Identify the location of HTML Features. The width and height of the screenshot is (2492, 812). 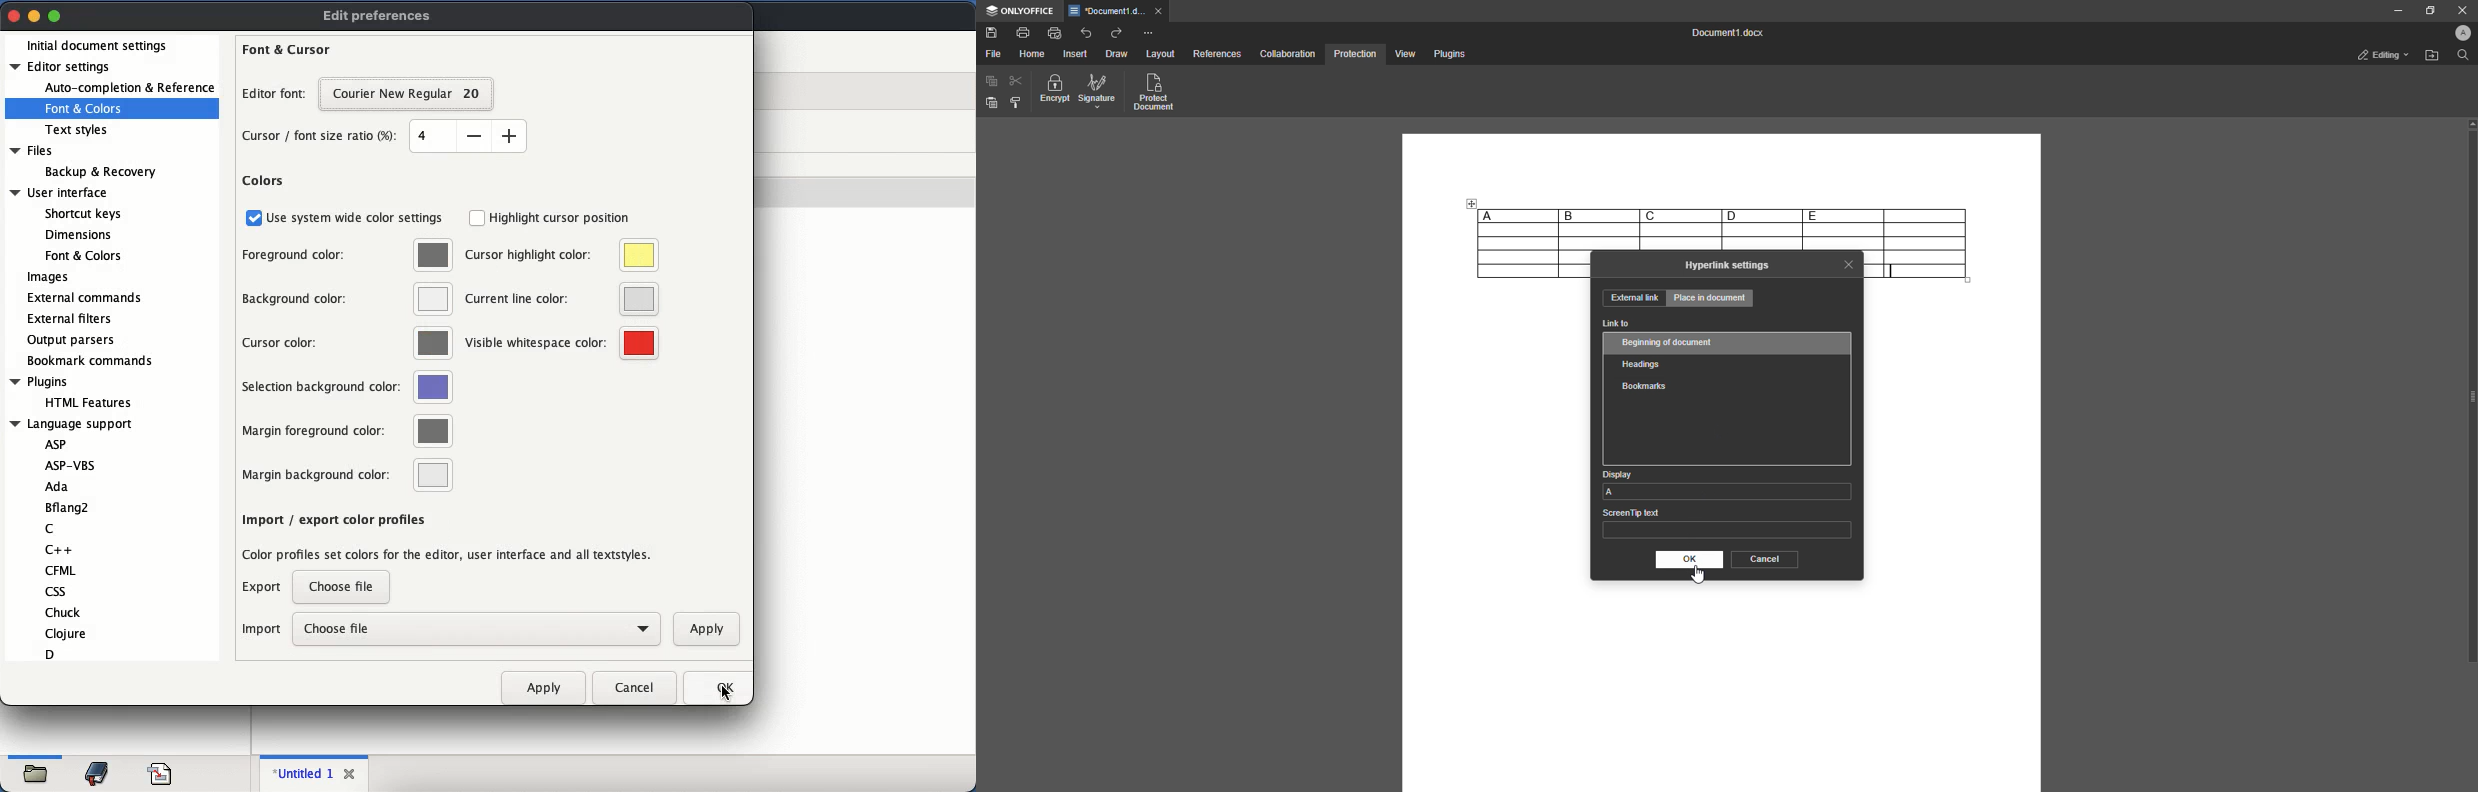
(89, 402).